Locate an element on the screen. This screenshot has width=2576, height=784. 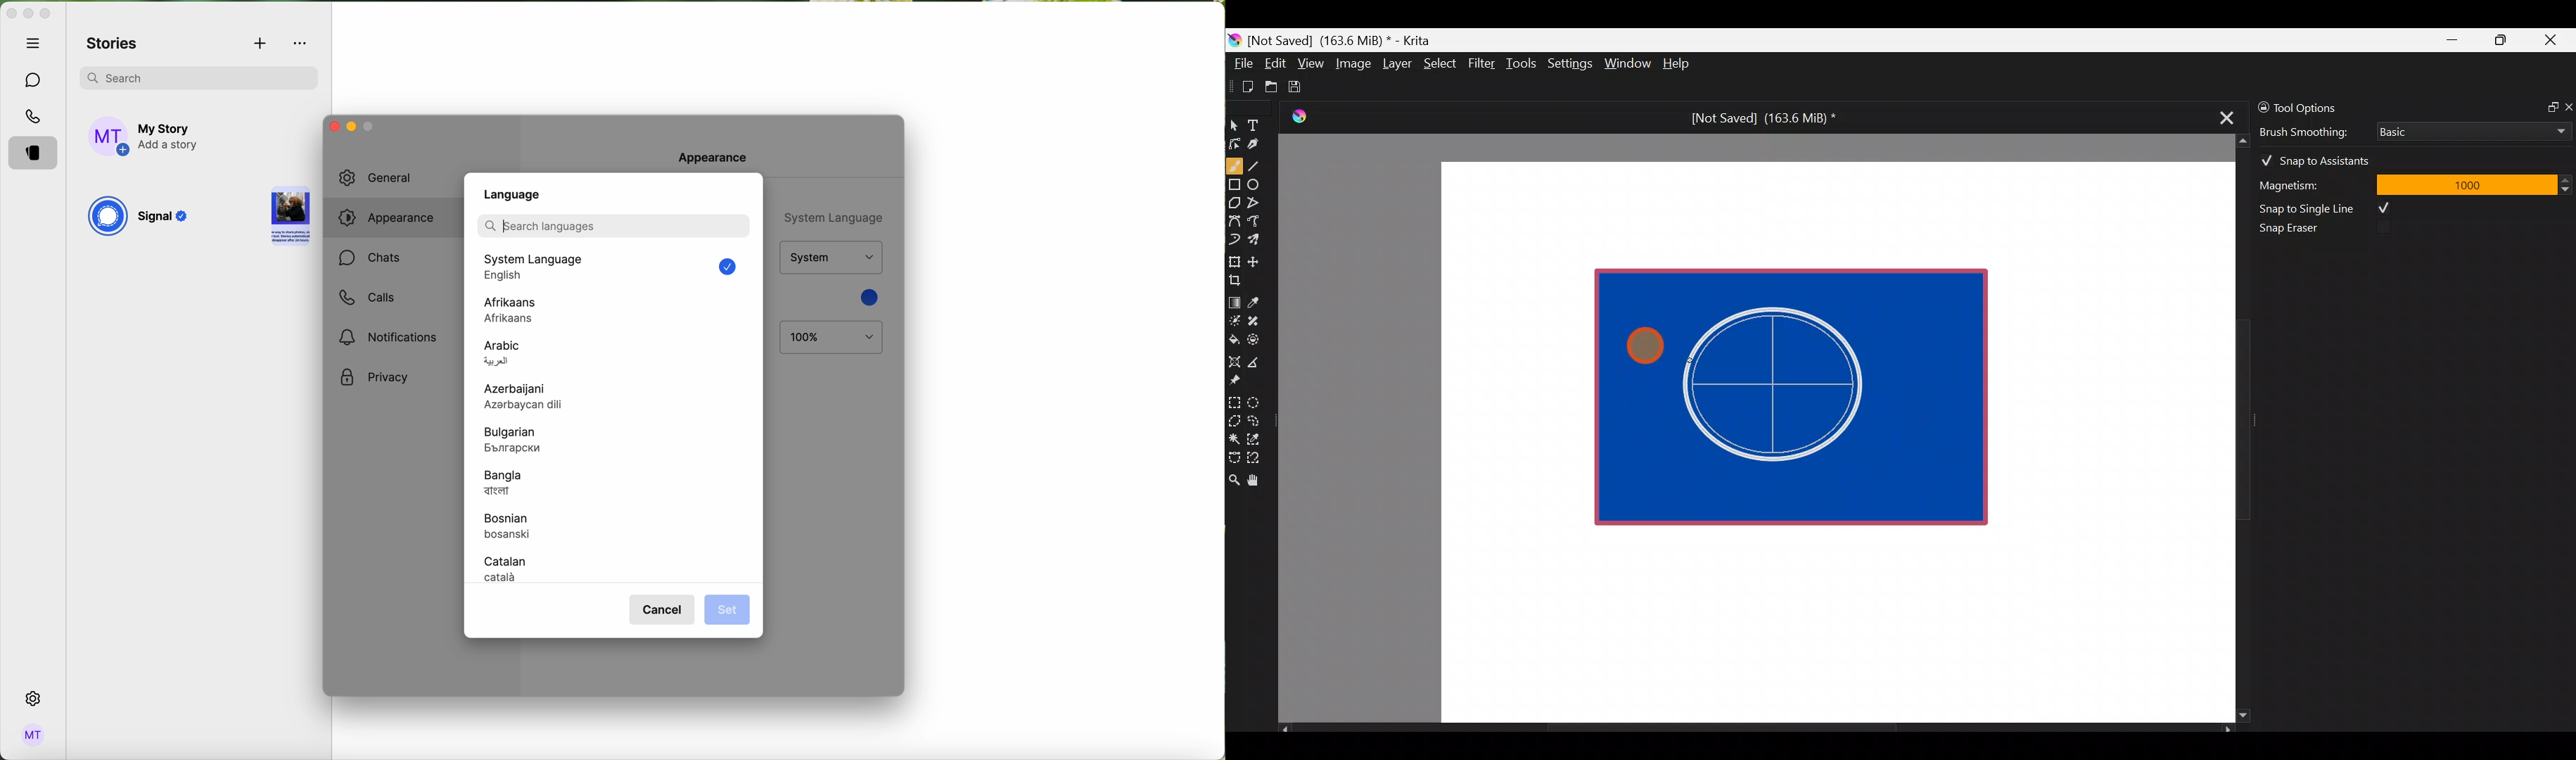
Contiguous selection tool is located at coordinates (1234, 435).